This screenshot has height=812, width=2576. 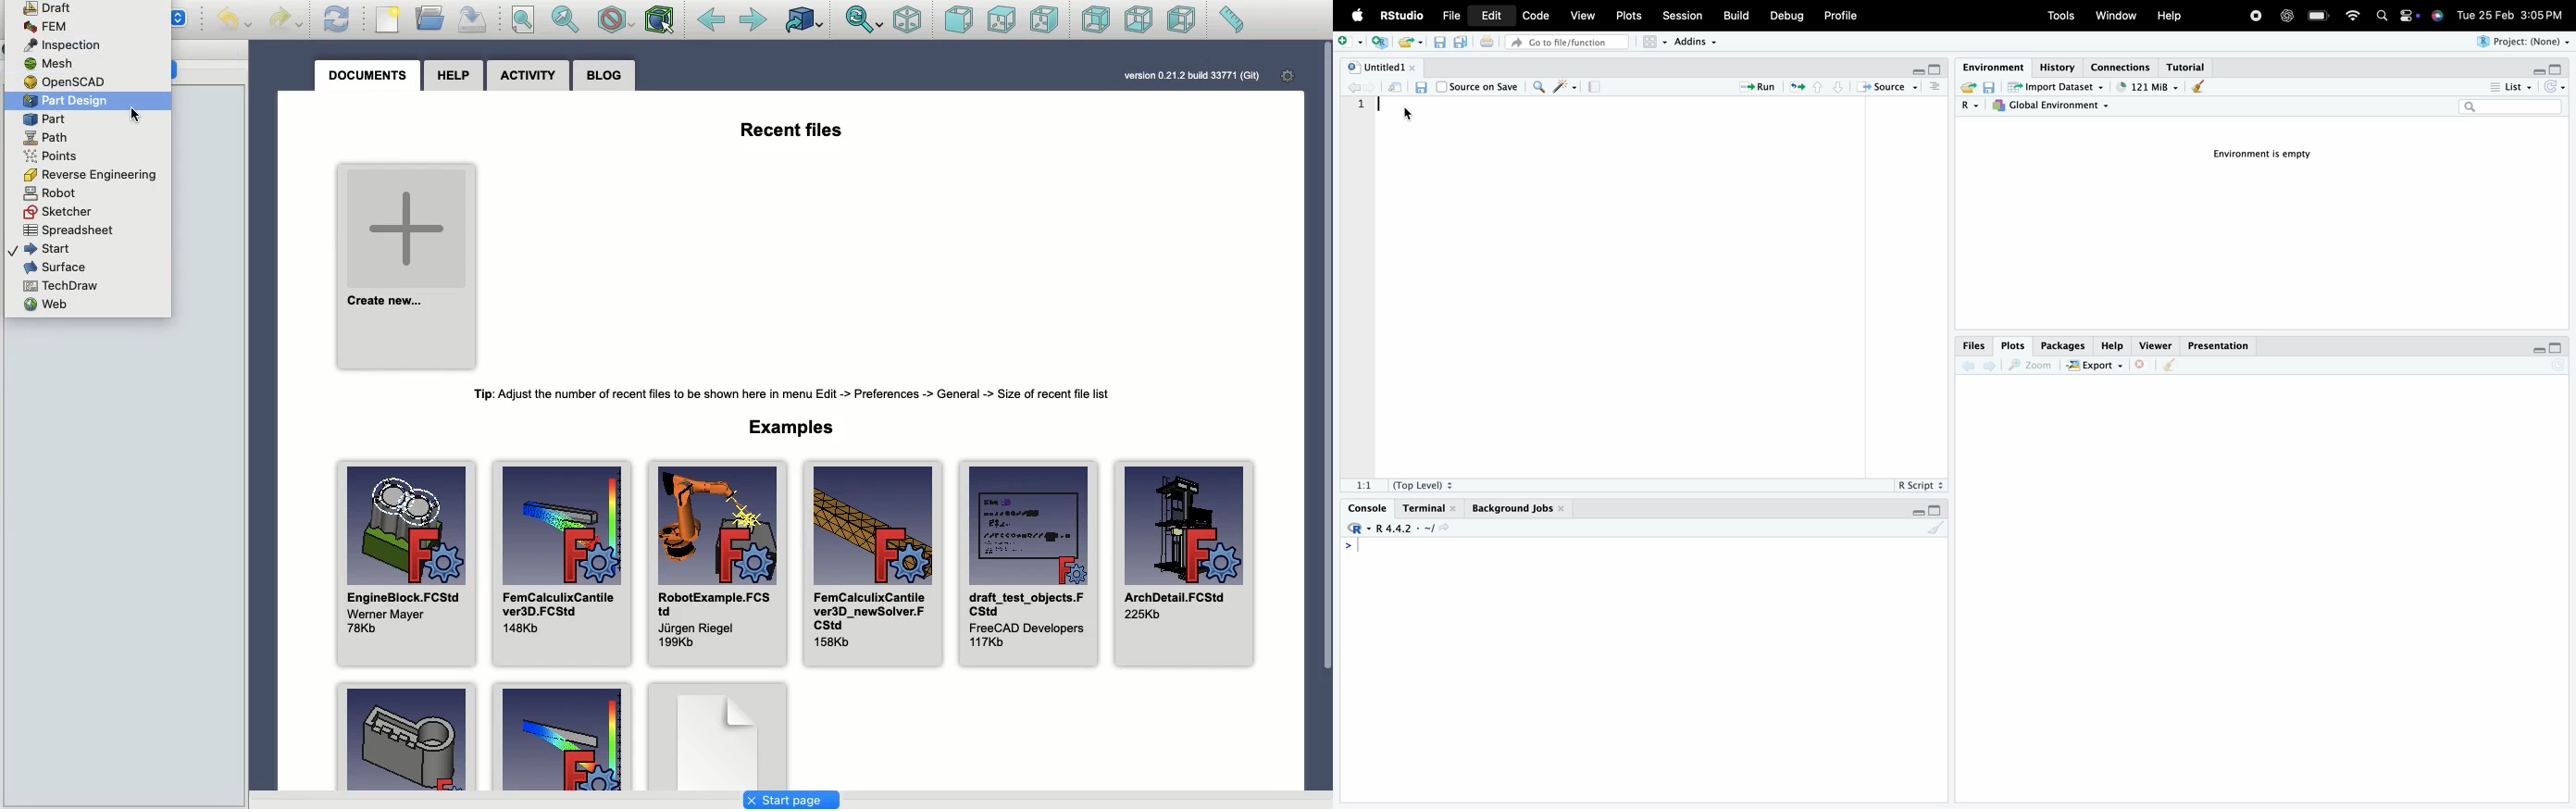 I want to click on Web, so click(x=46, y=305).